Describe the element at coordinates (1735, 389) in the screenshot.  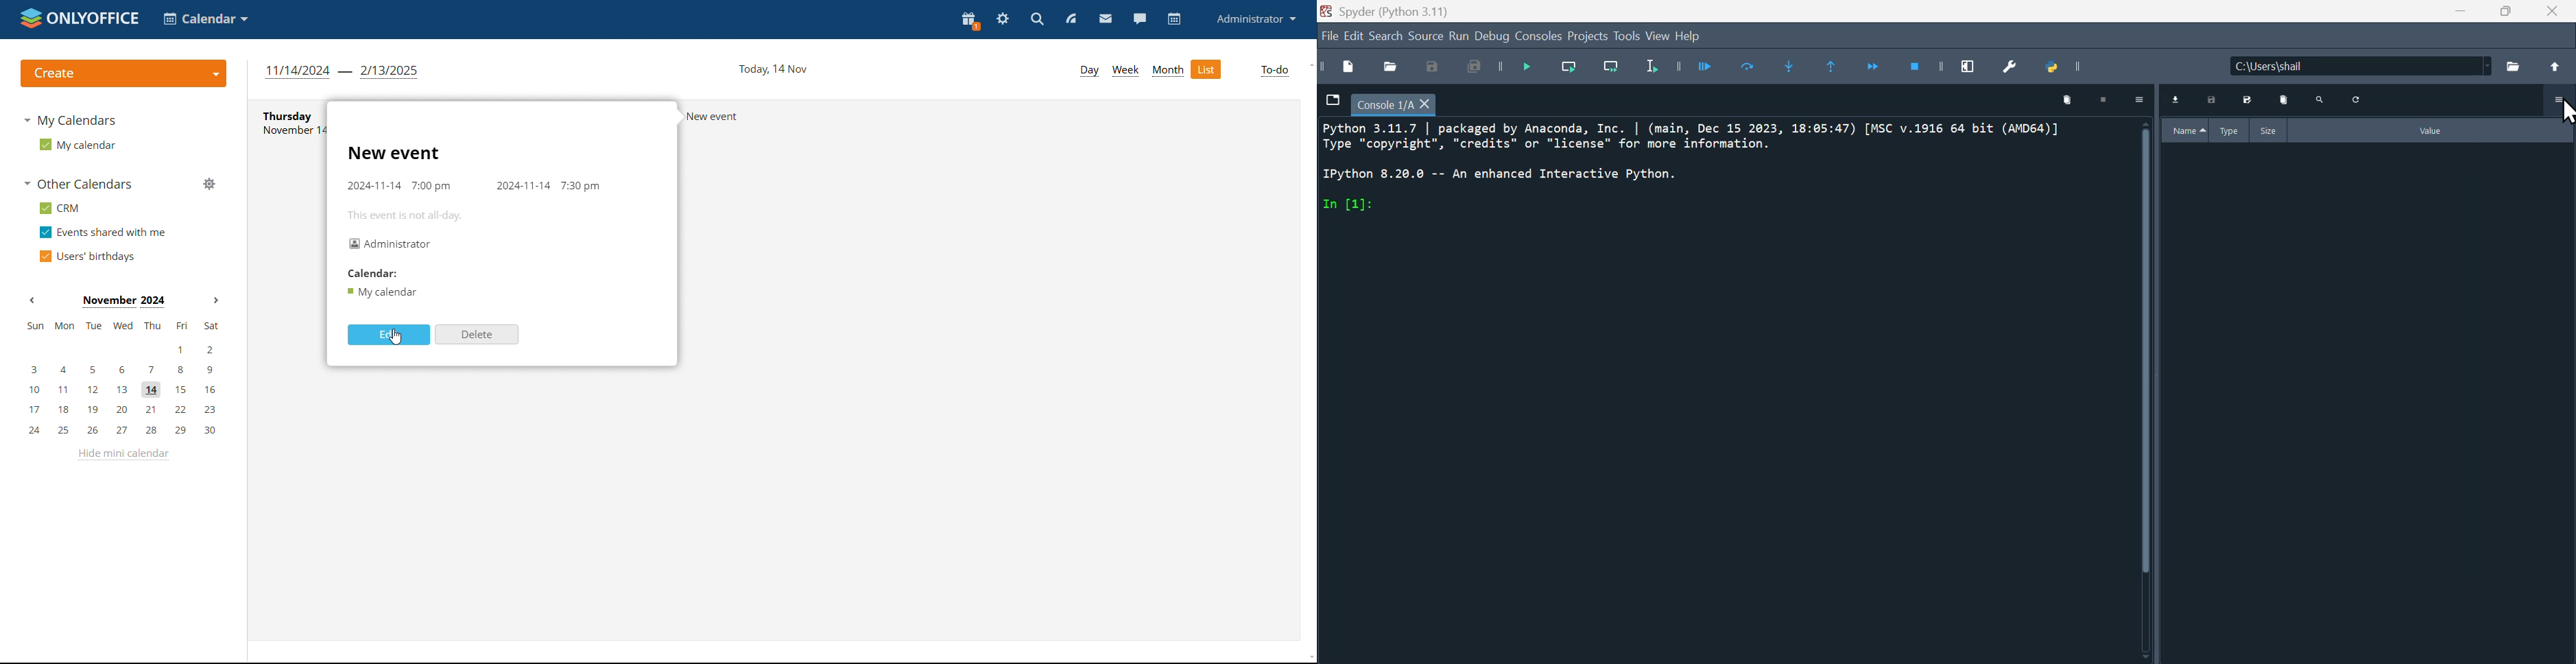
I see `Editor panel` at that location.